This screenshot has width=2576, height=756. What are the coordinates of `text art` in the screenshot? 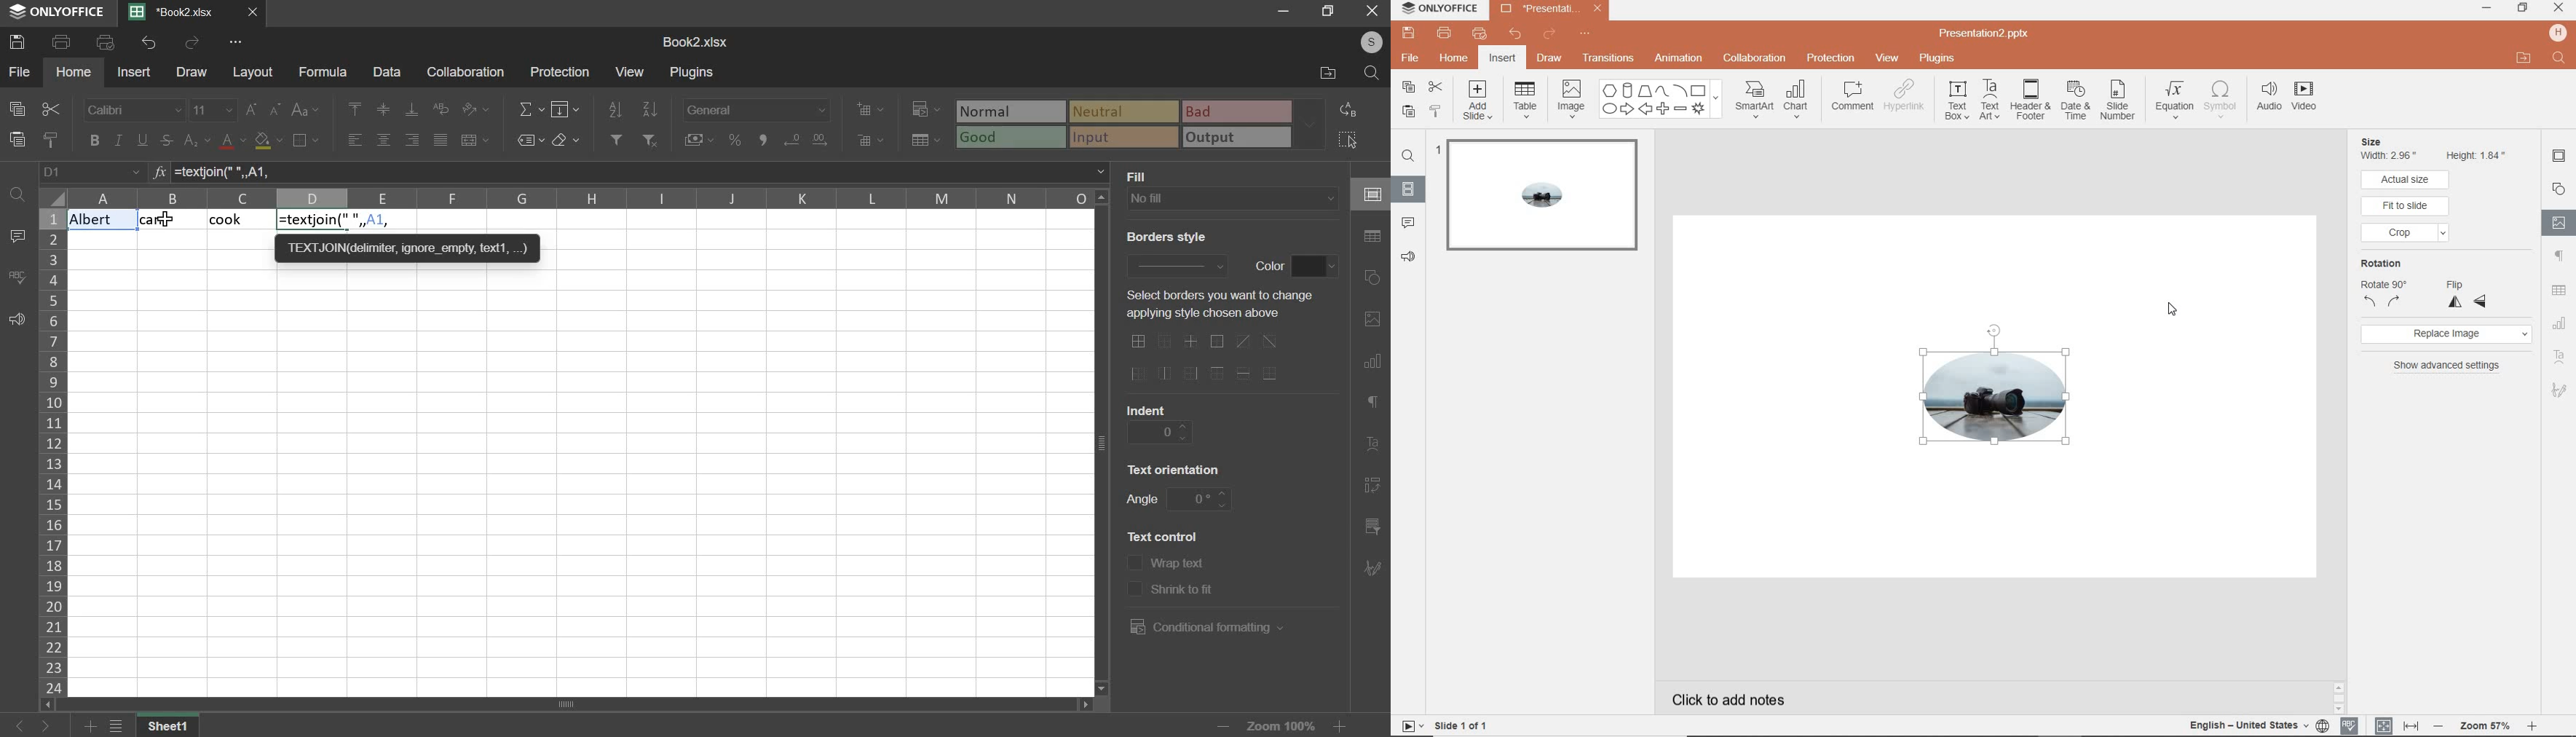 It's located at (1372, 448).